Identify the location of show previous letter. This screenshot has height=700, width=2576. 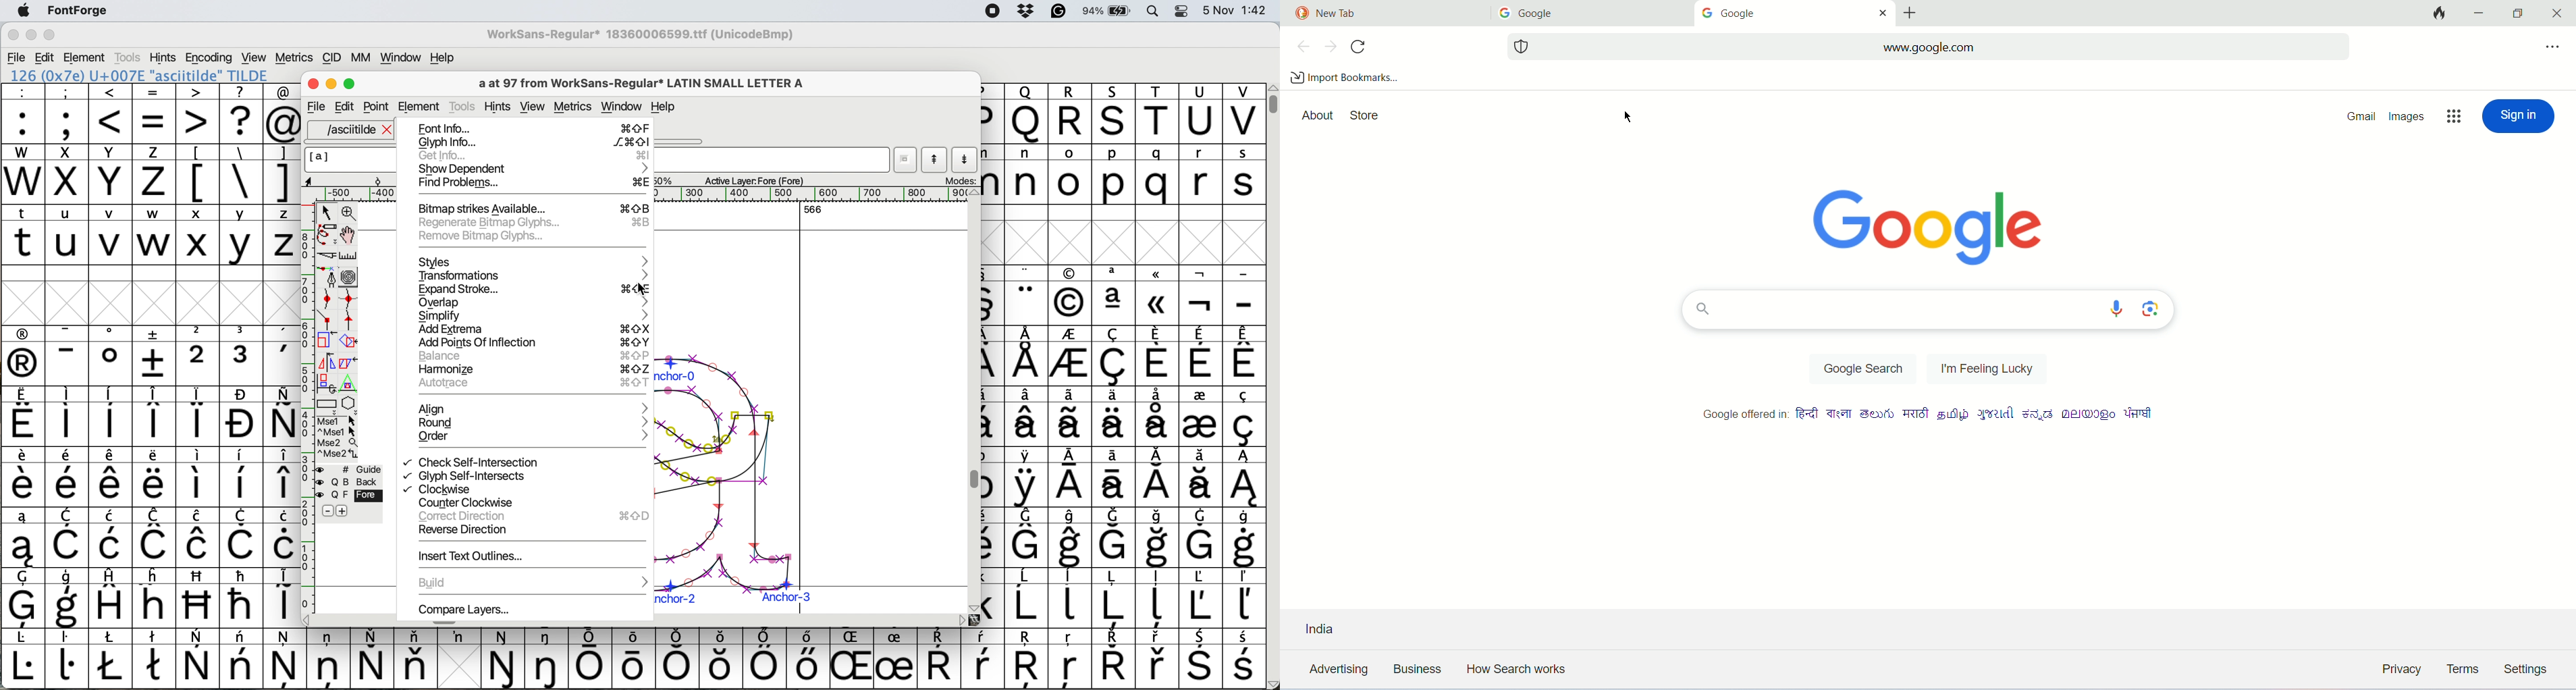
(935, 160).